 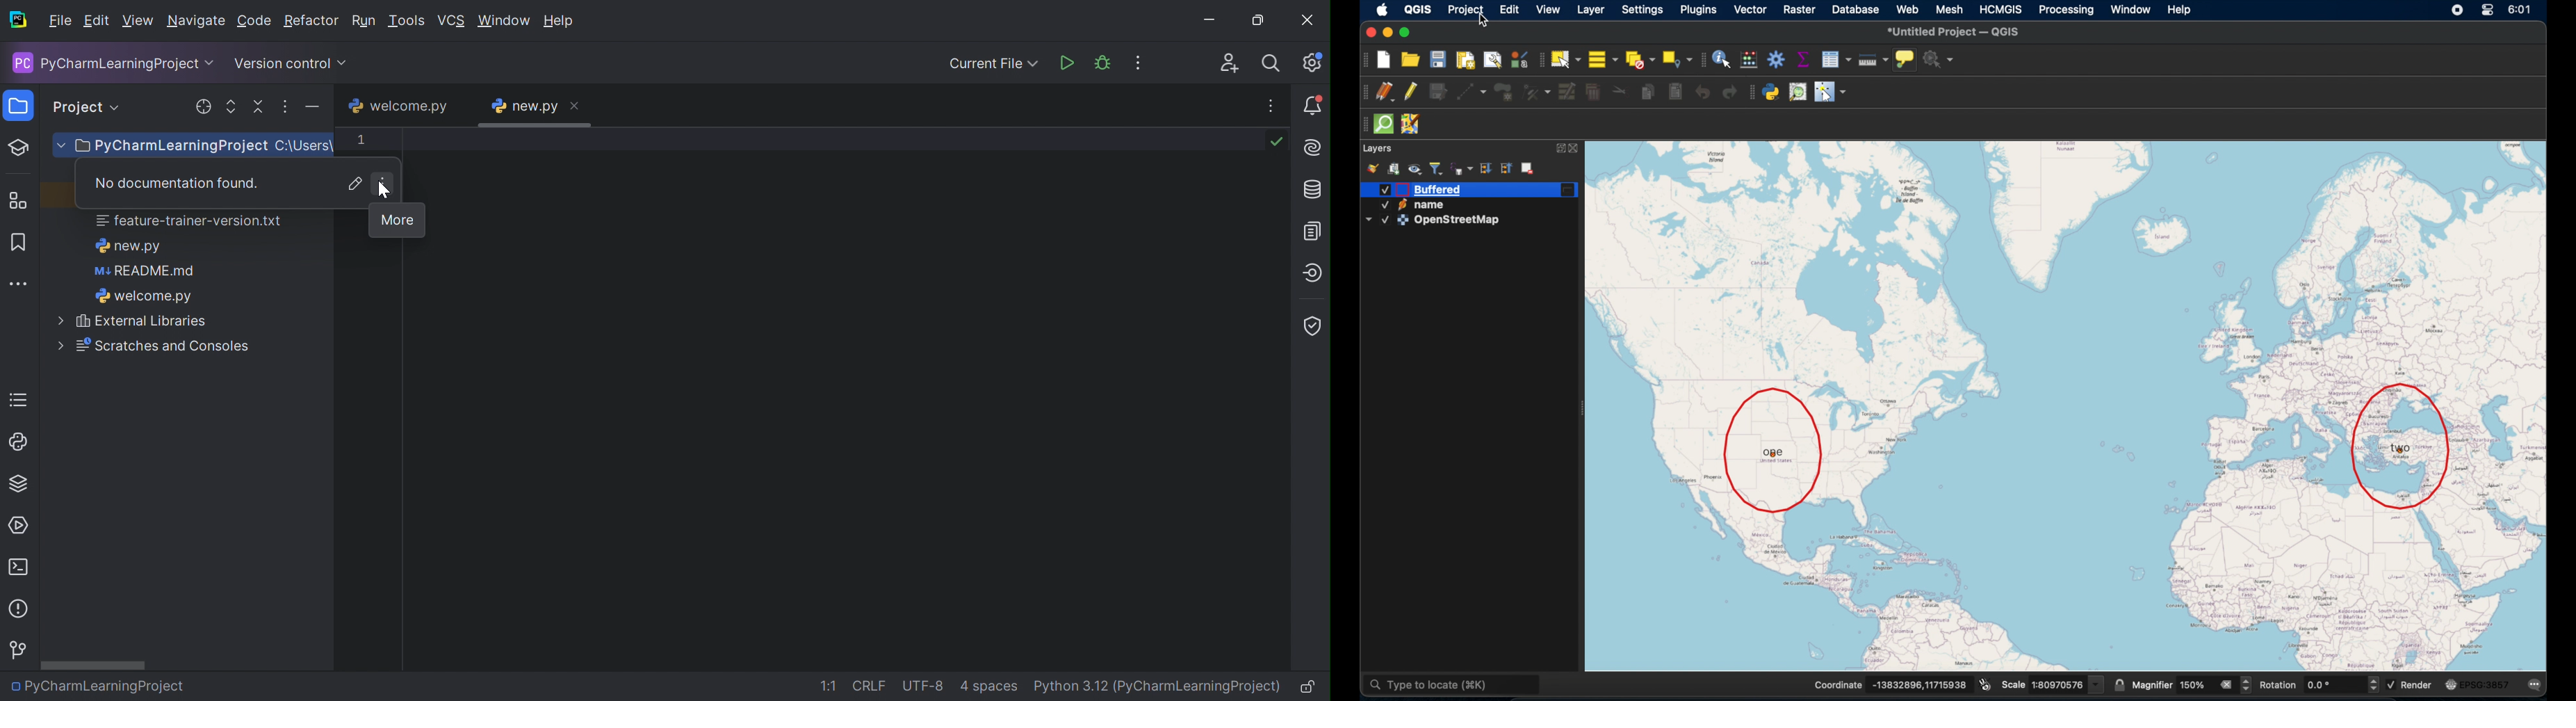 I want to click on modify attributes, so click(x=1567, y=92).